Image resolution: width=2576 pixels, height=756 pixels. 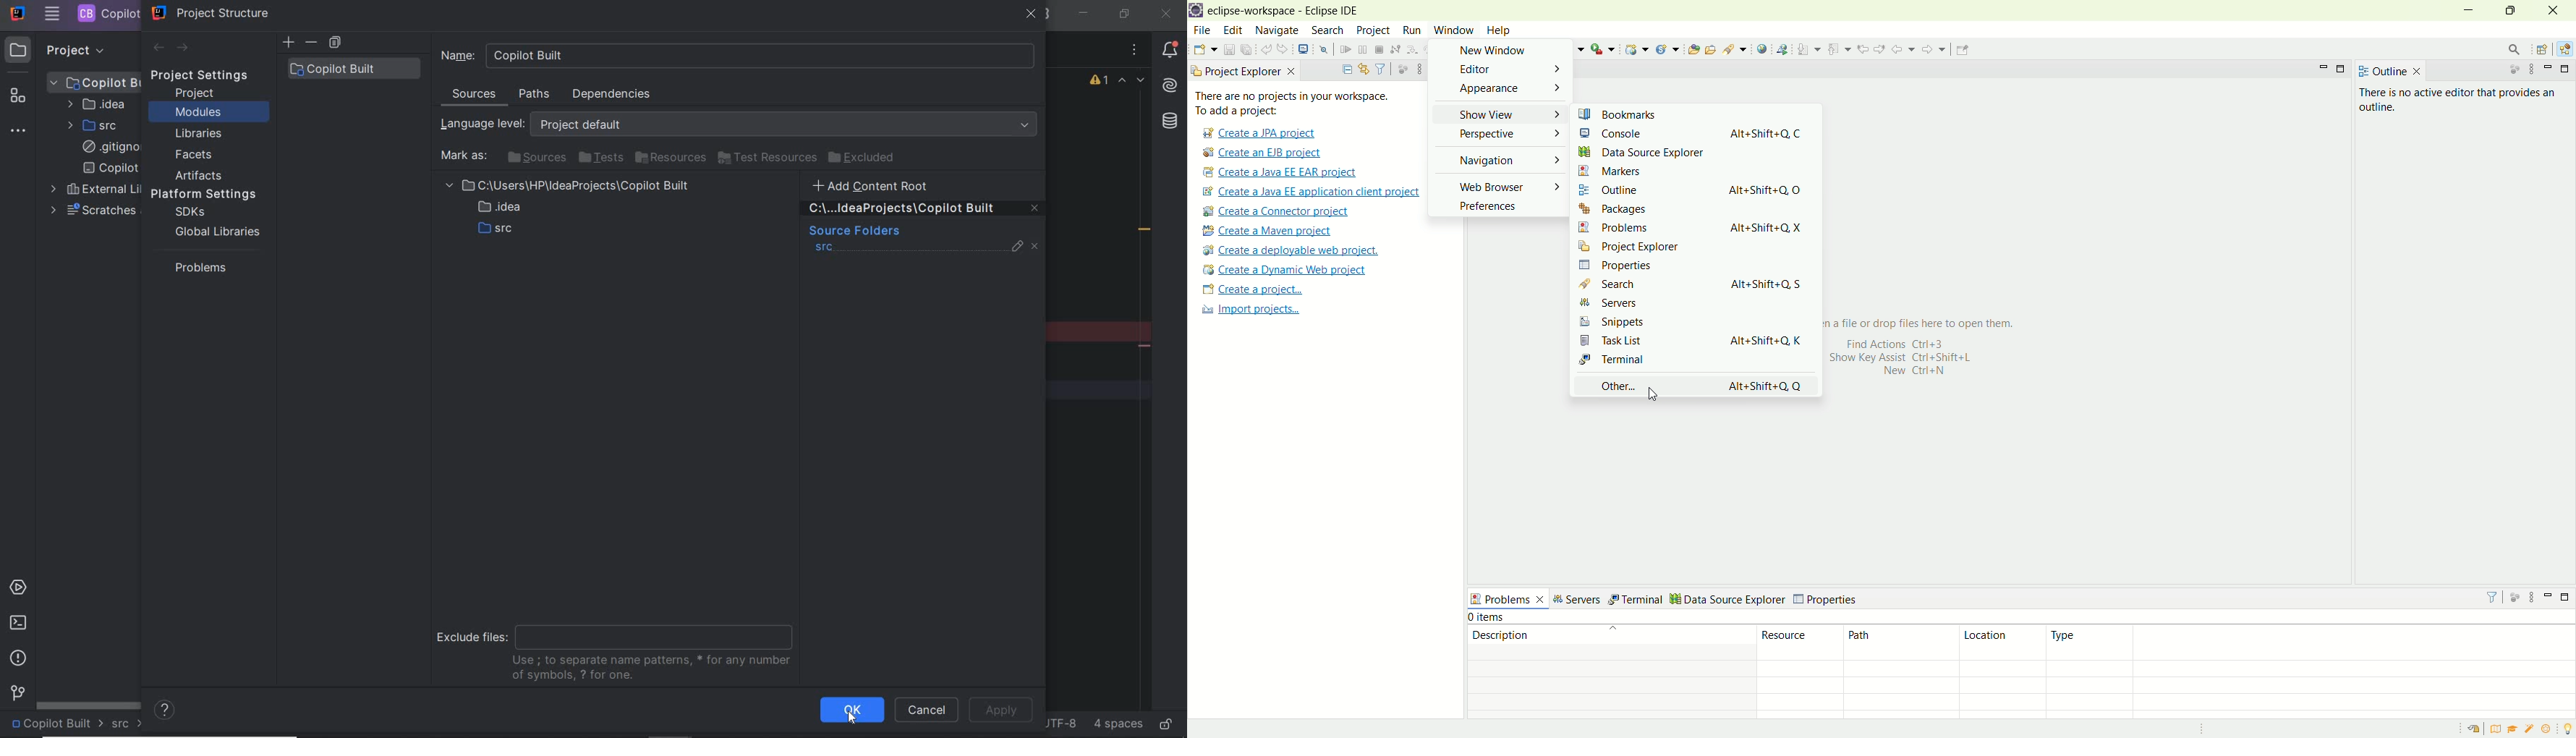 I want to click on PROJECT FILE ANME, so click(x=95, y=82).